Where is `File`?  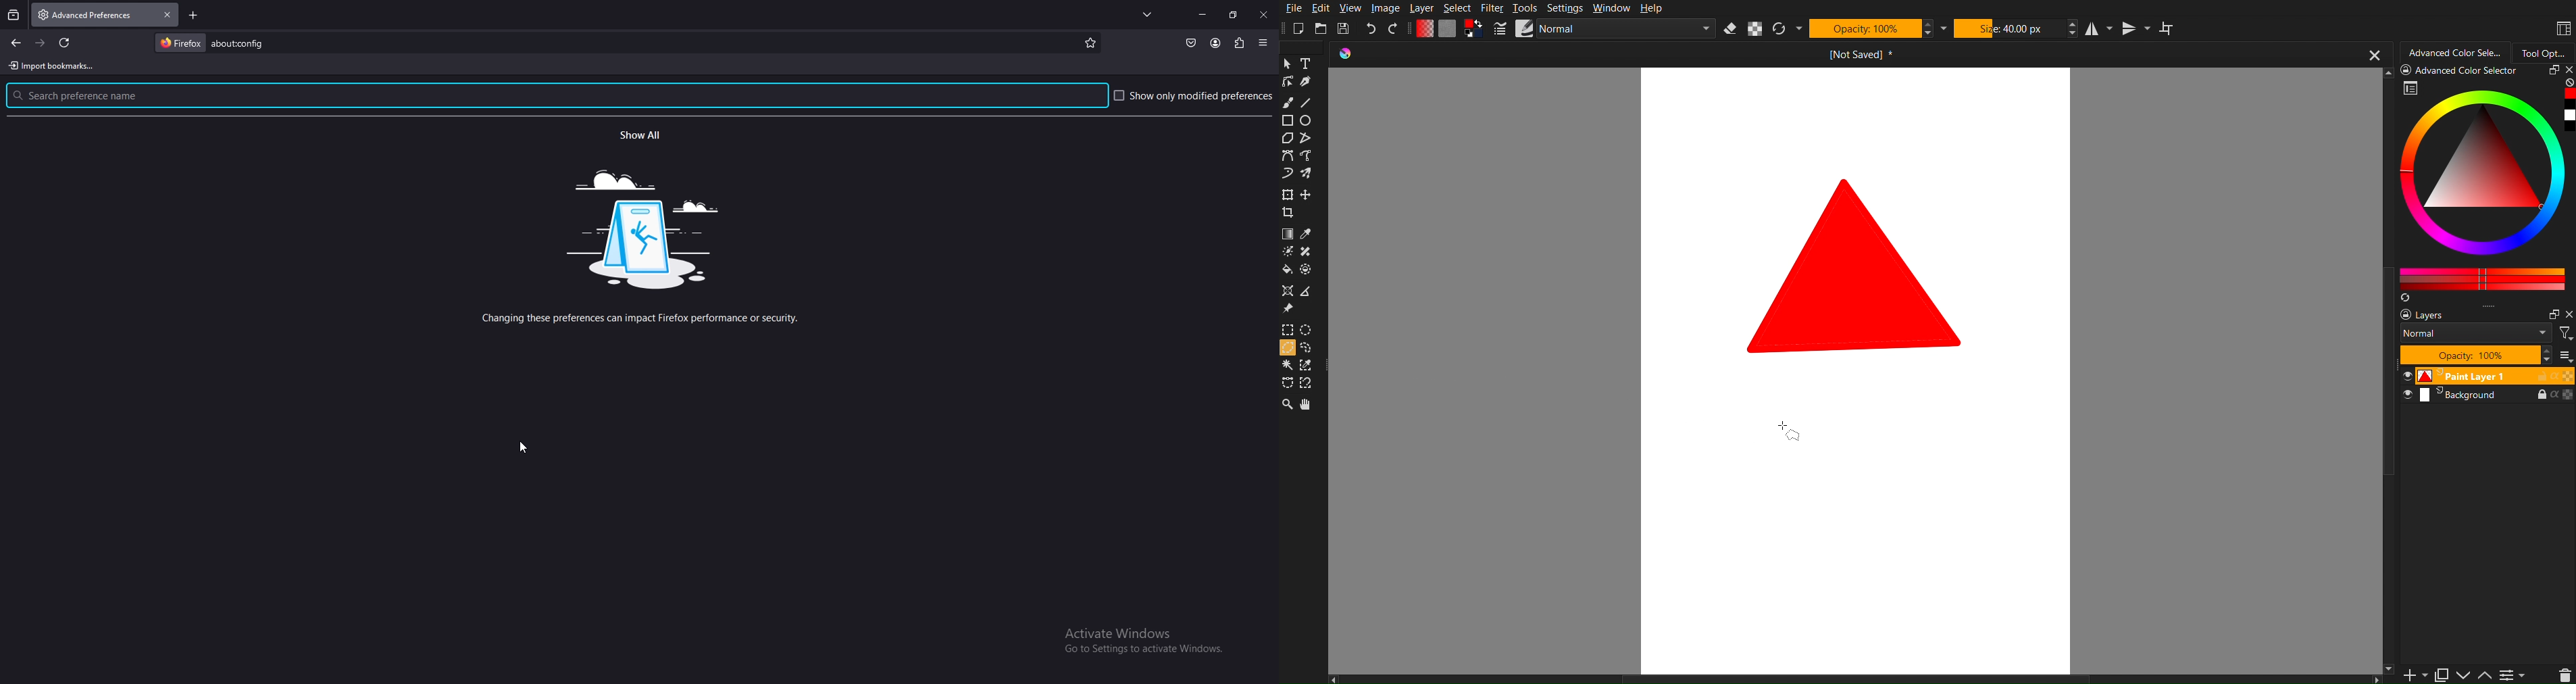
File is located at coordinates (1291, 9).